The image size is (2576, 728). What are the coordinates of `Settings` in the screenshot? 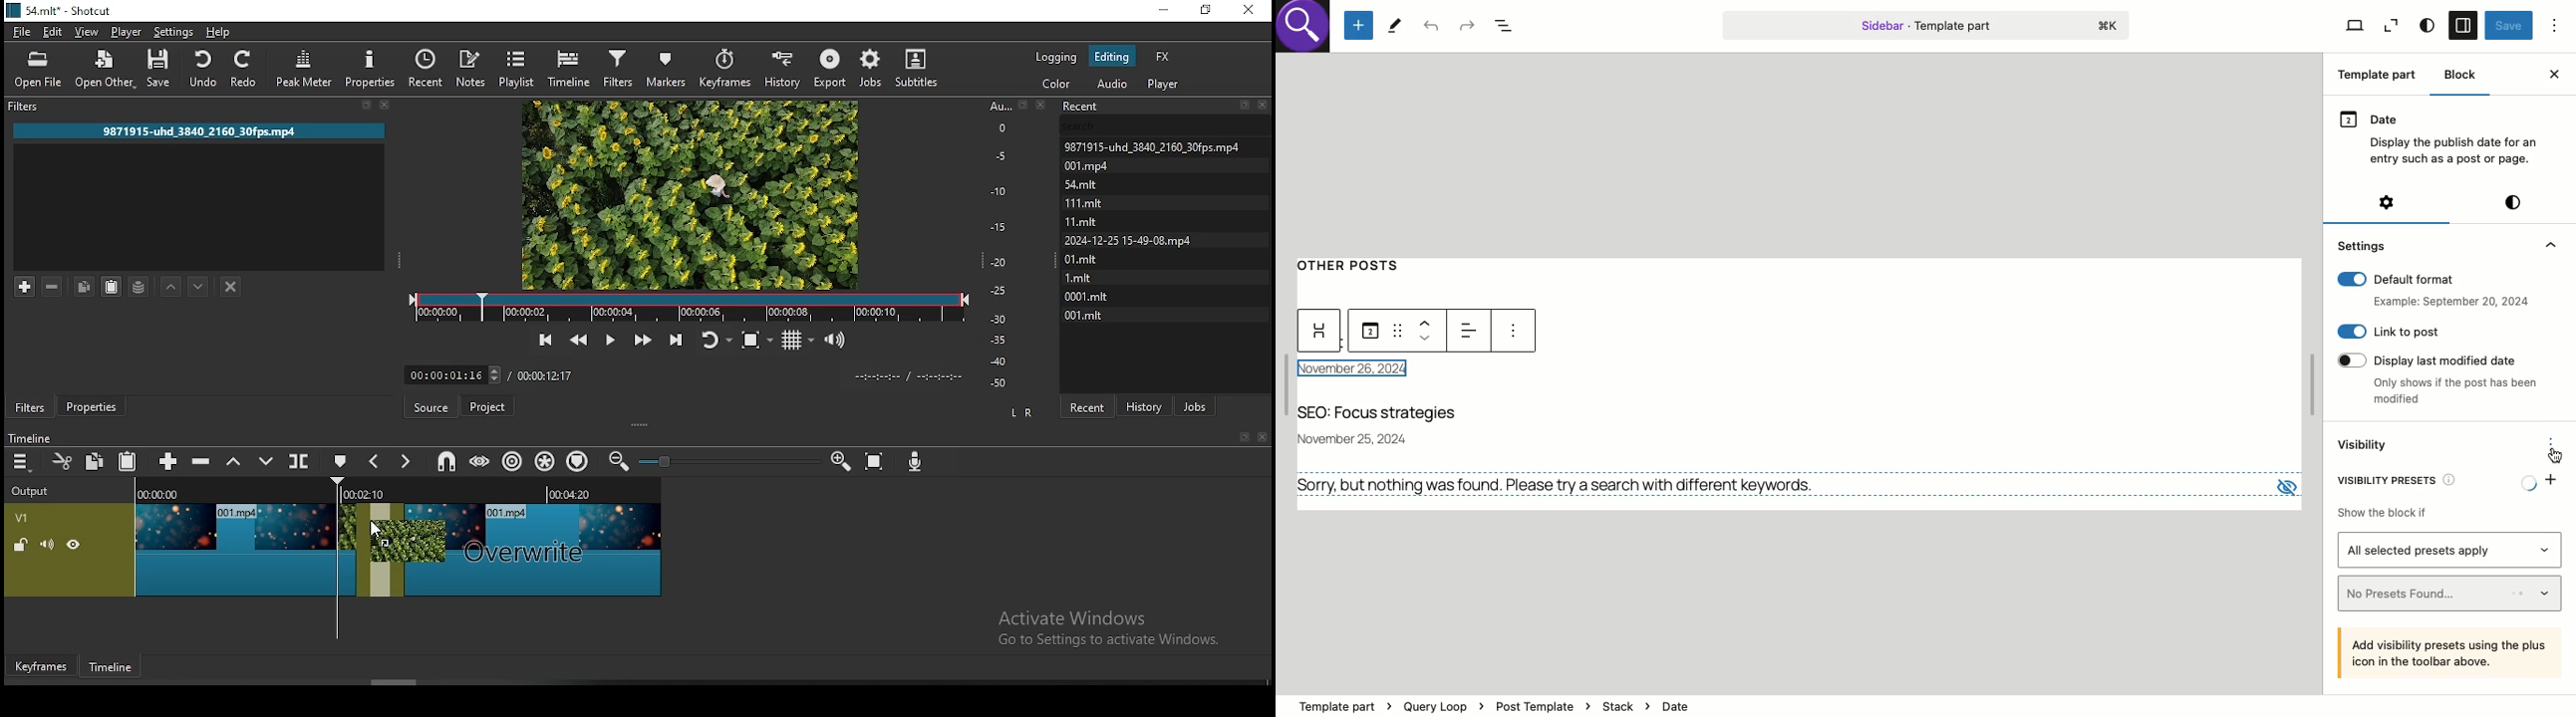 It's located at (2364, 245).